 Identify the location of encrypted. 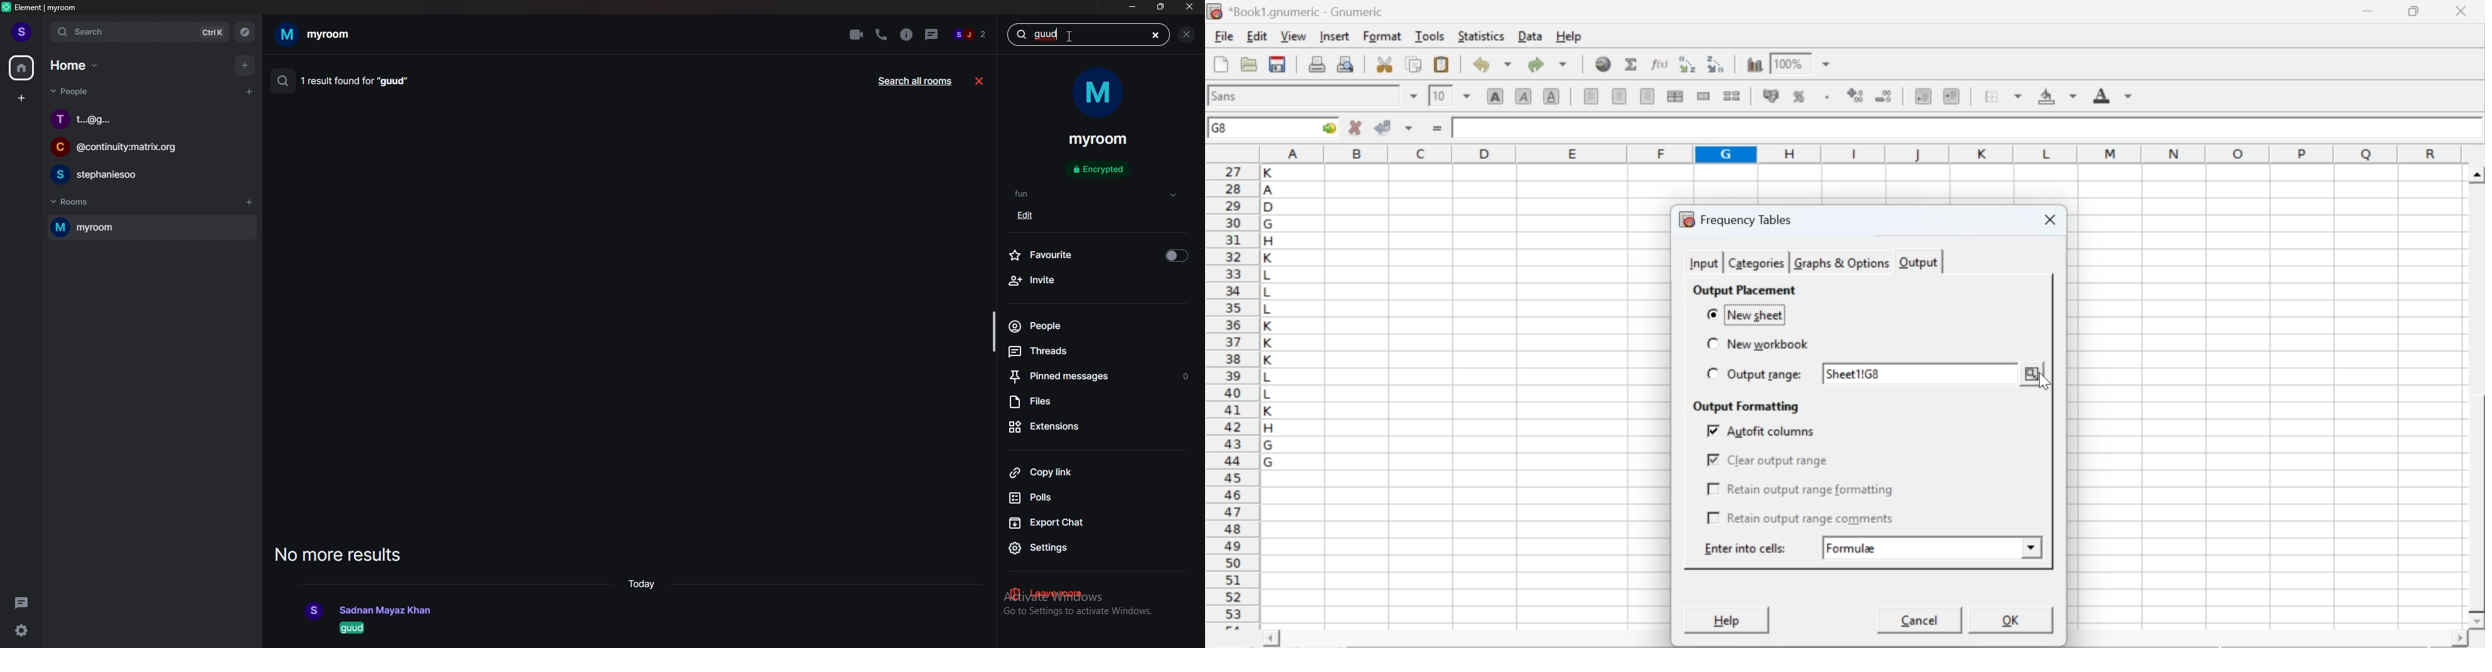
(1101, 170).